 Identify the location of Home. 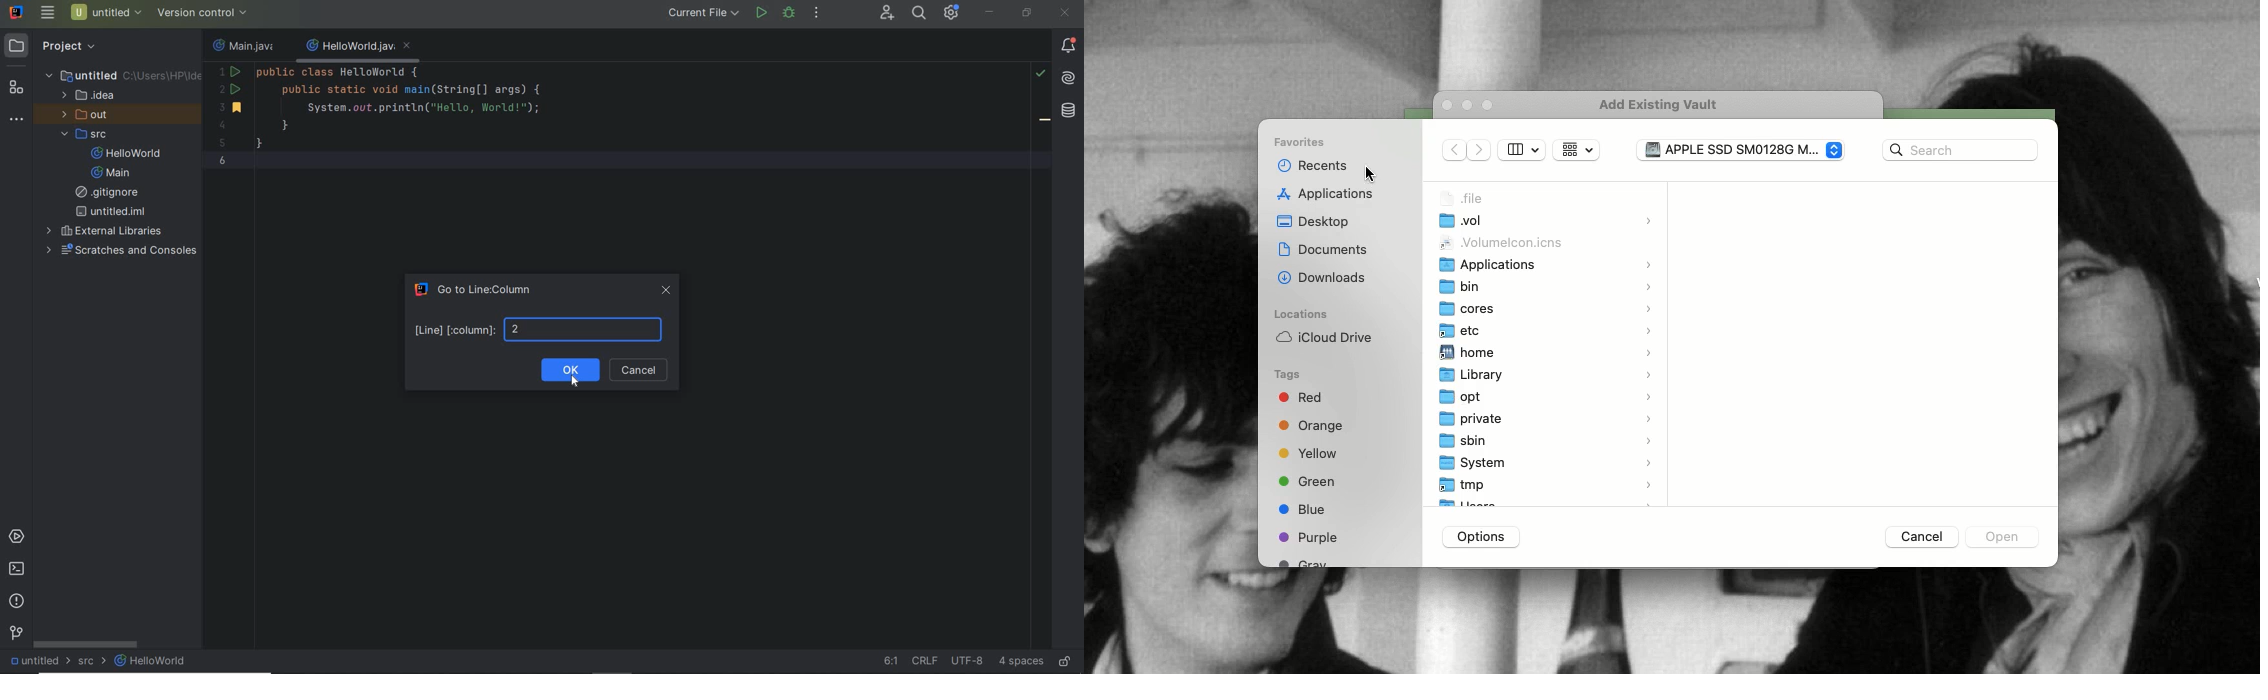
(1547, 353).